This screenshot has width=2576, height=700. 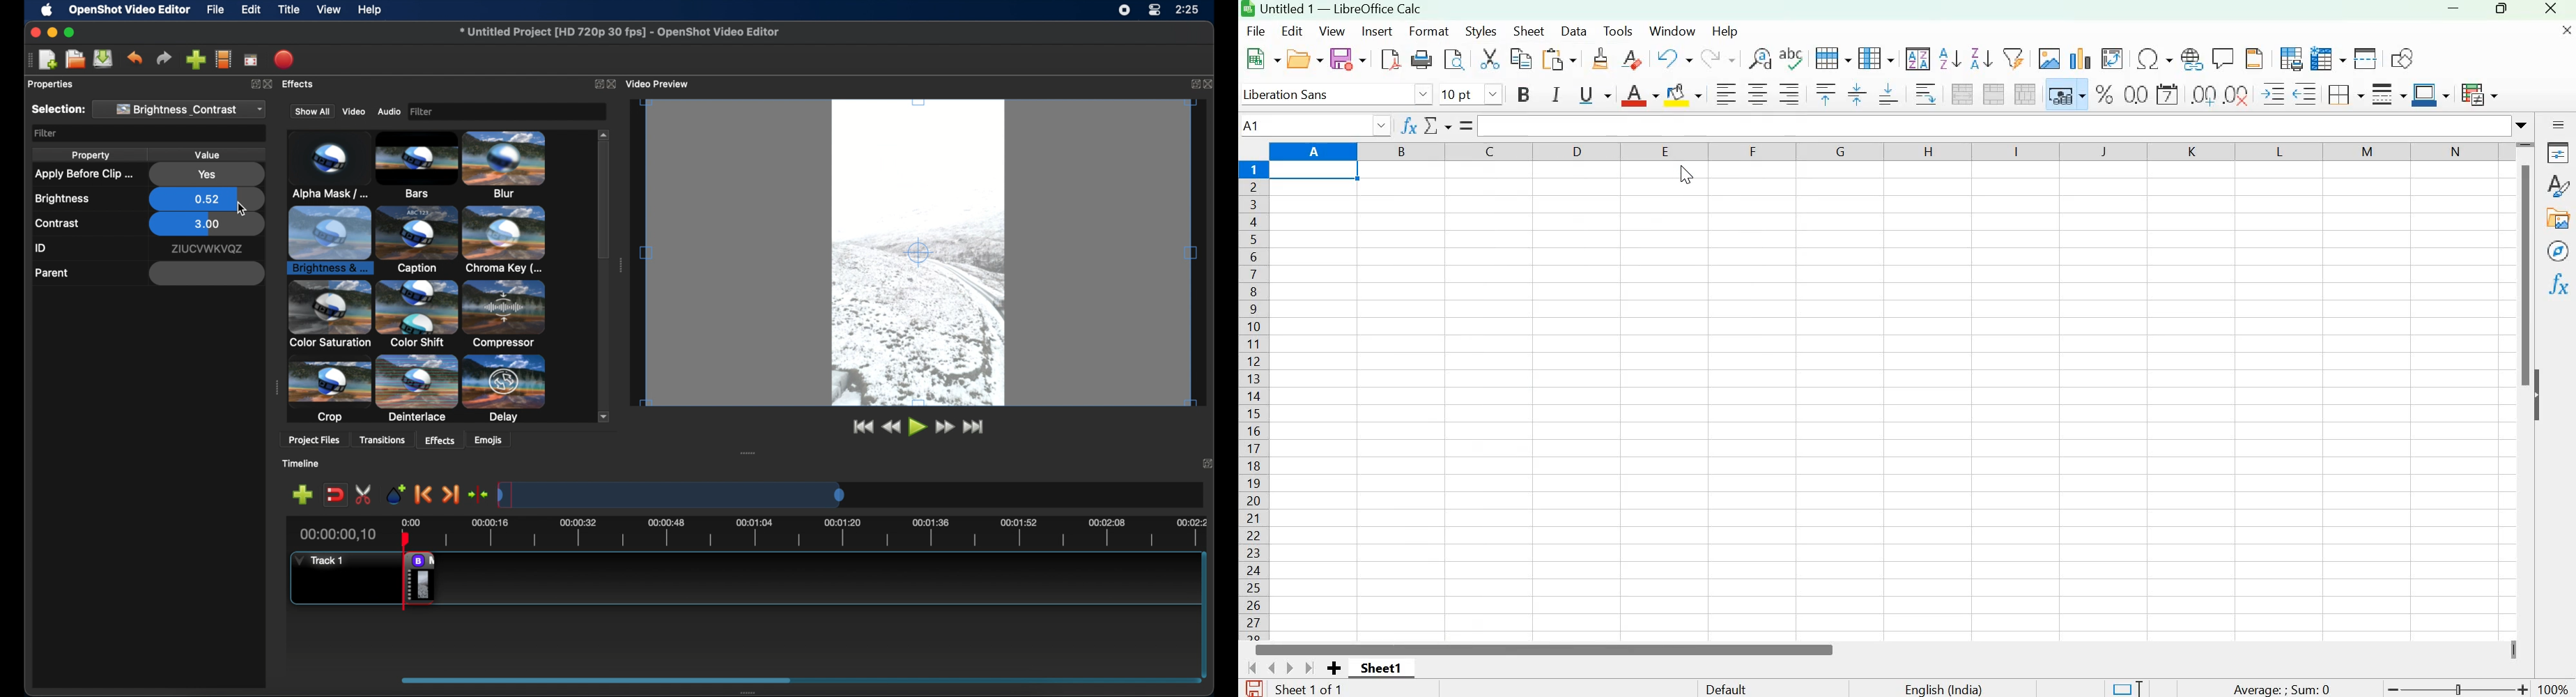 What do you see at coordinates (1525, 93) in the screenshot?
I see `bold` at bounding box center [1525, 93].